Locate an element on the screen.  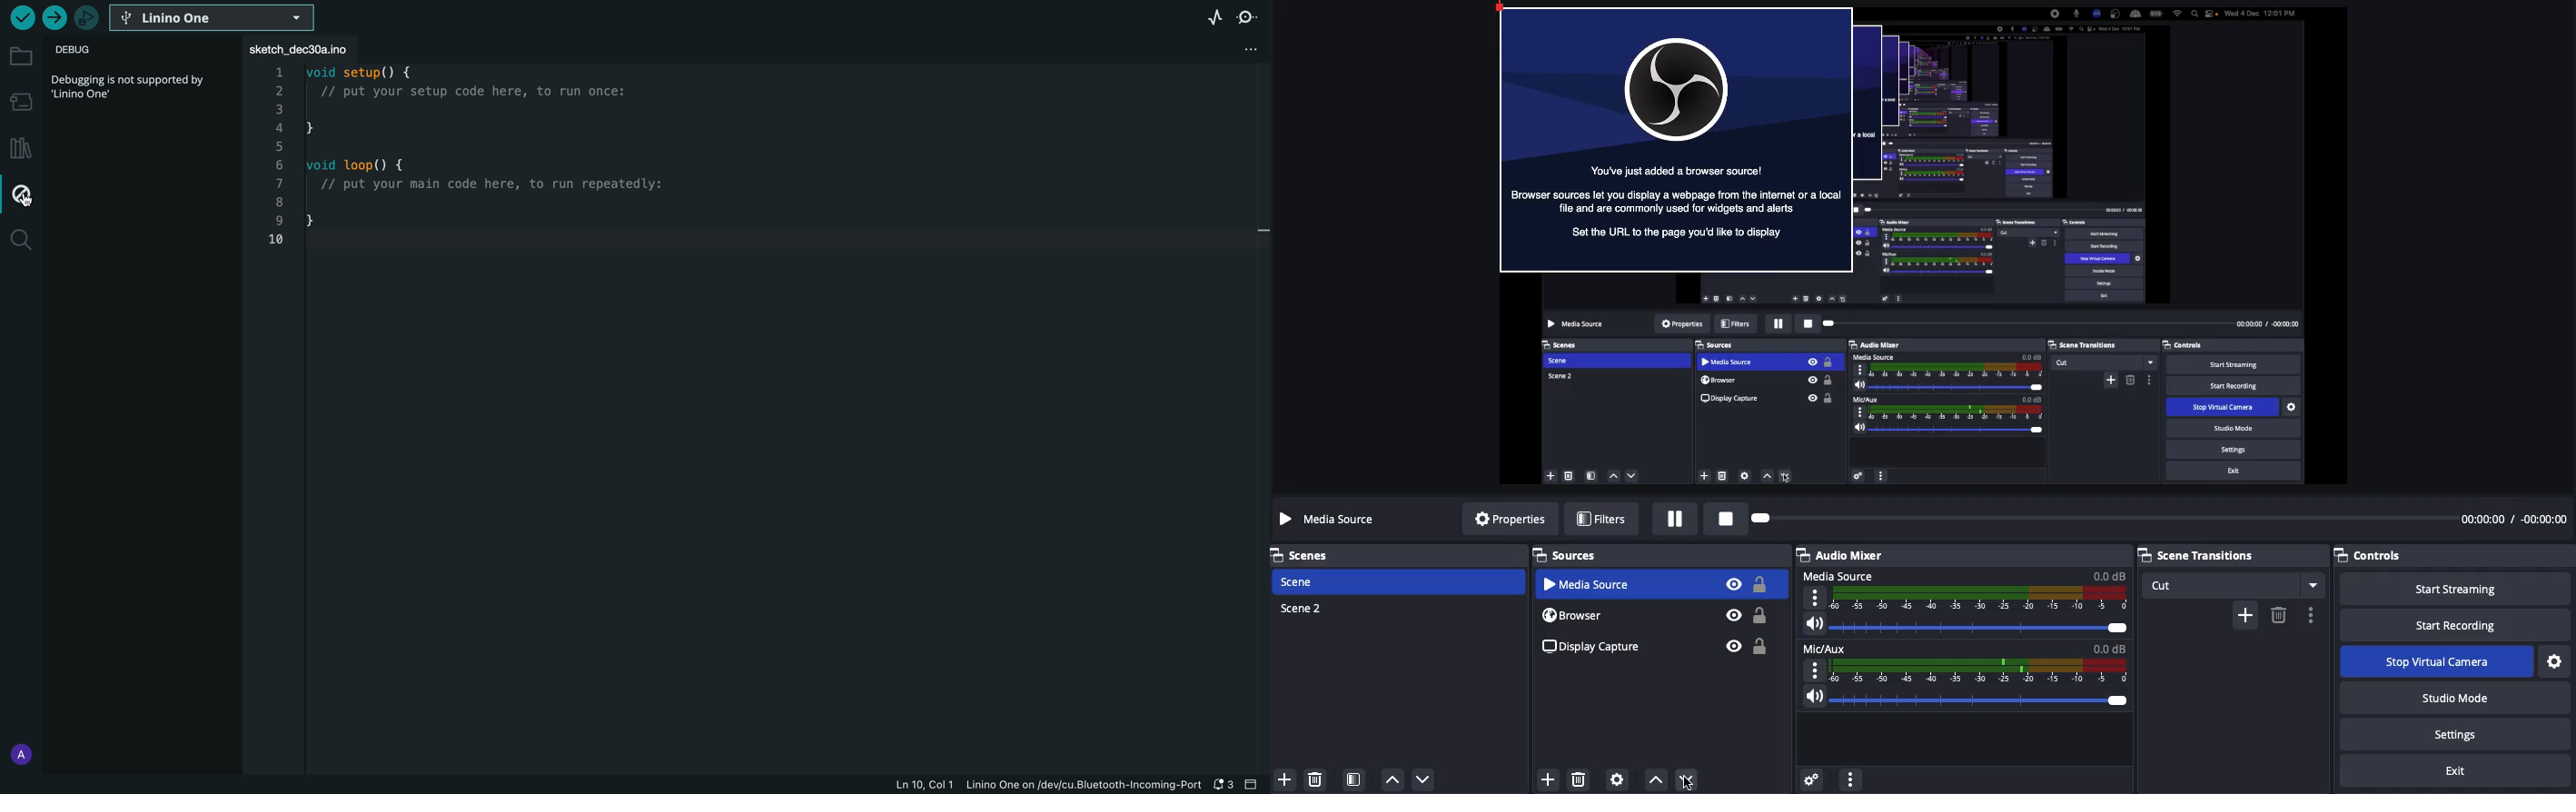
Options is located at coordinates (2308, 614).